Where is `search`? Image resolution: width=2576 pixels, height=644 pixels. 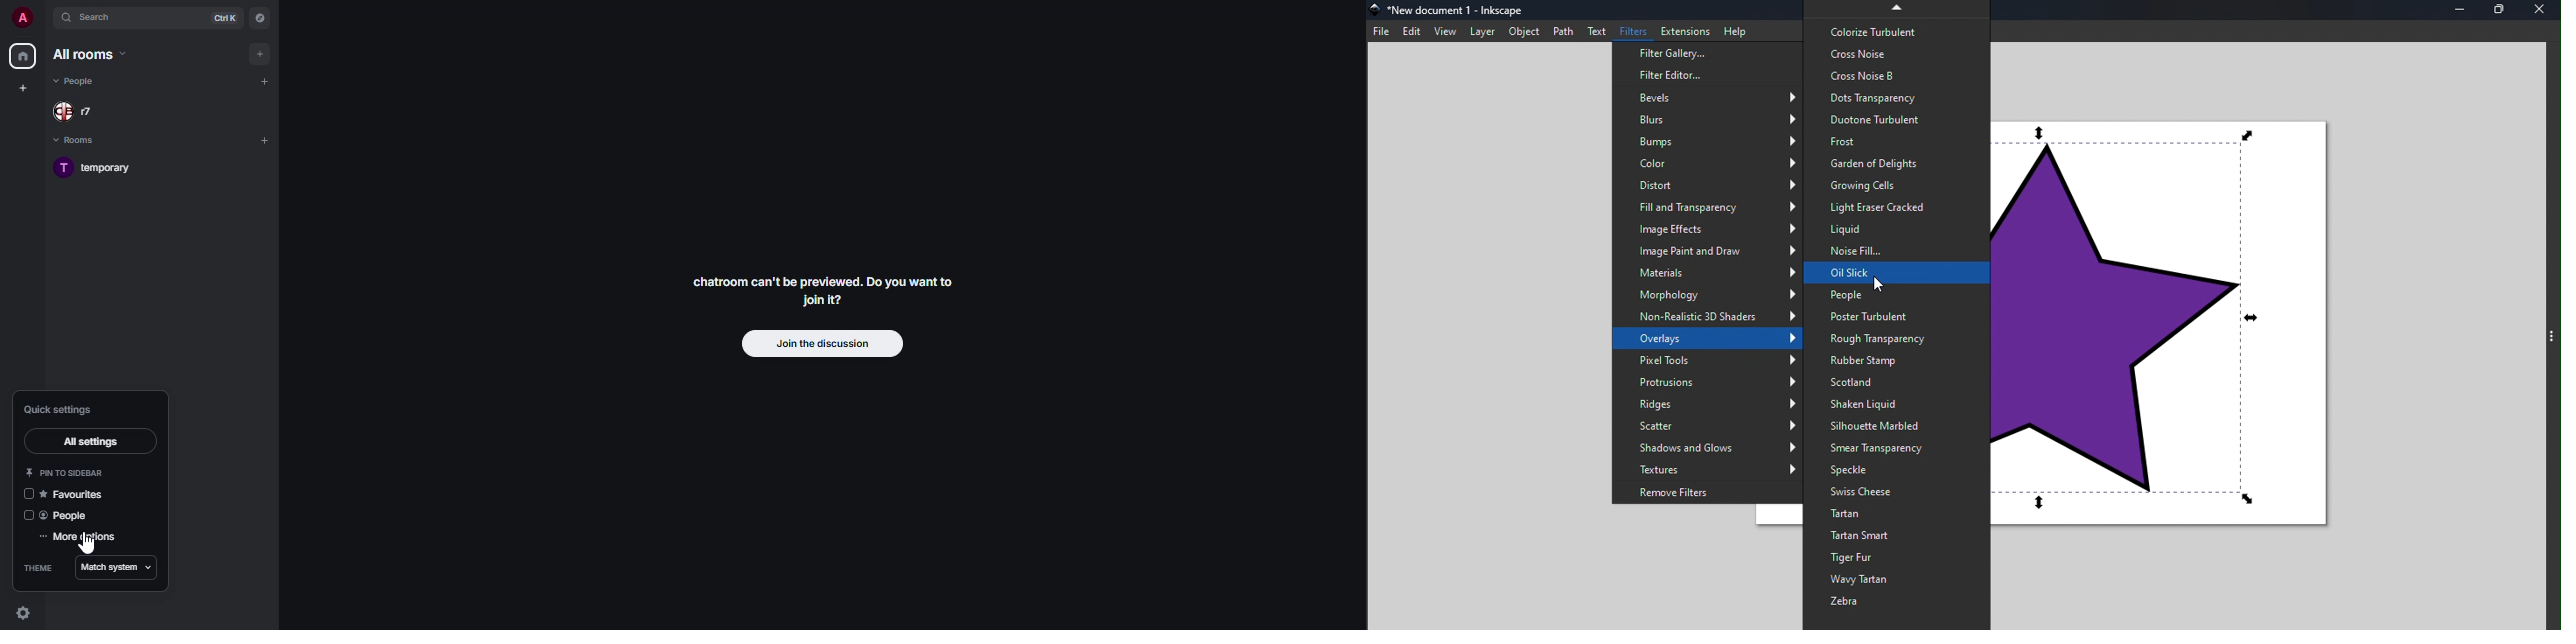
search is located at coordinates (103, 19).